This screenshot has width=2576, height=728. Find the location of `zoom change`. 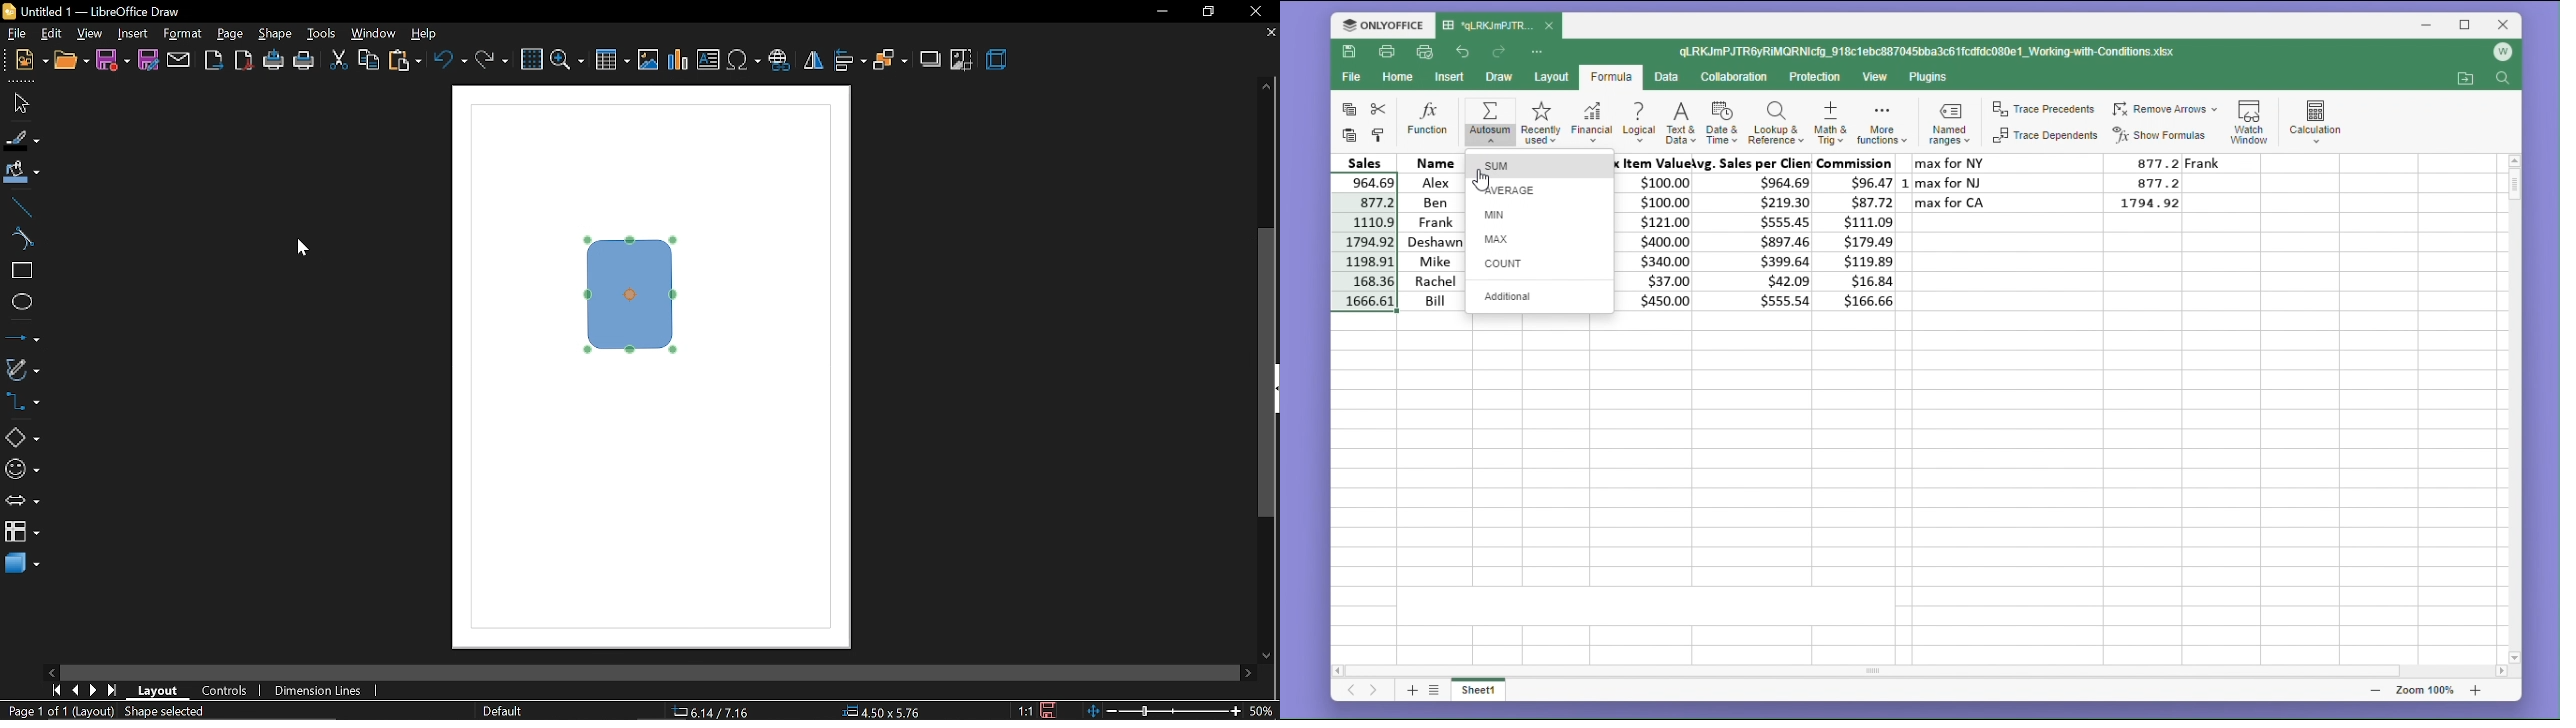

zoom change is located at coordinates (1164, 712).